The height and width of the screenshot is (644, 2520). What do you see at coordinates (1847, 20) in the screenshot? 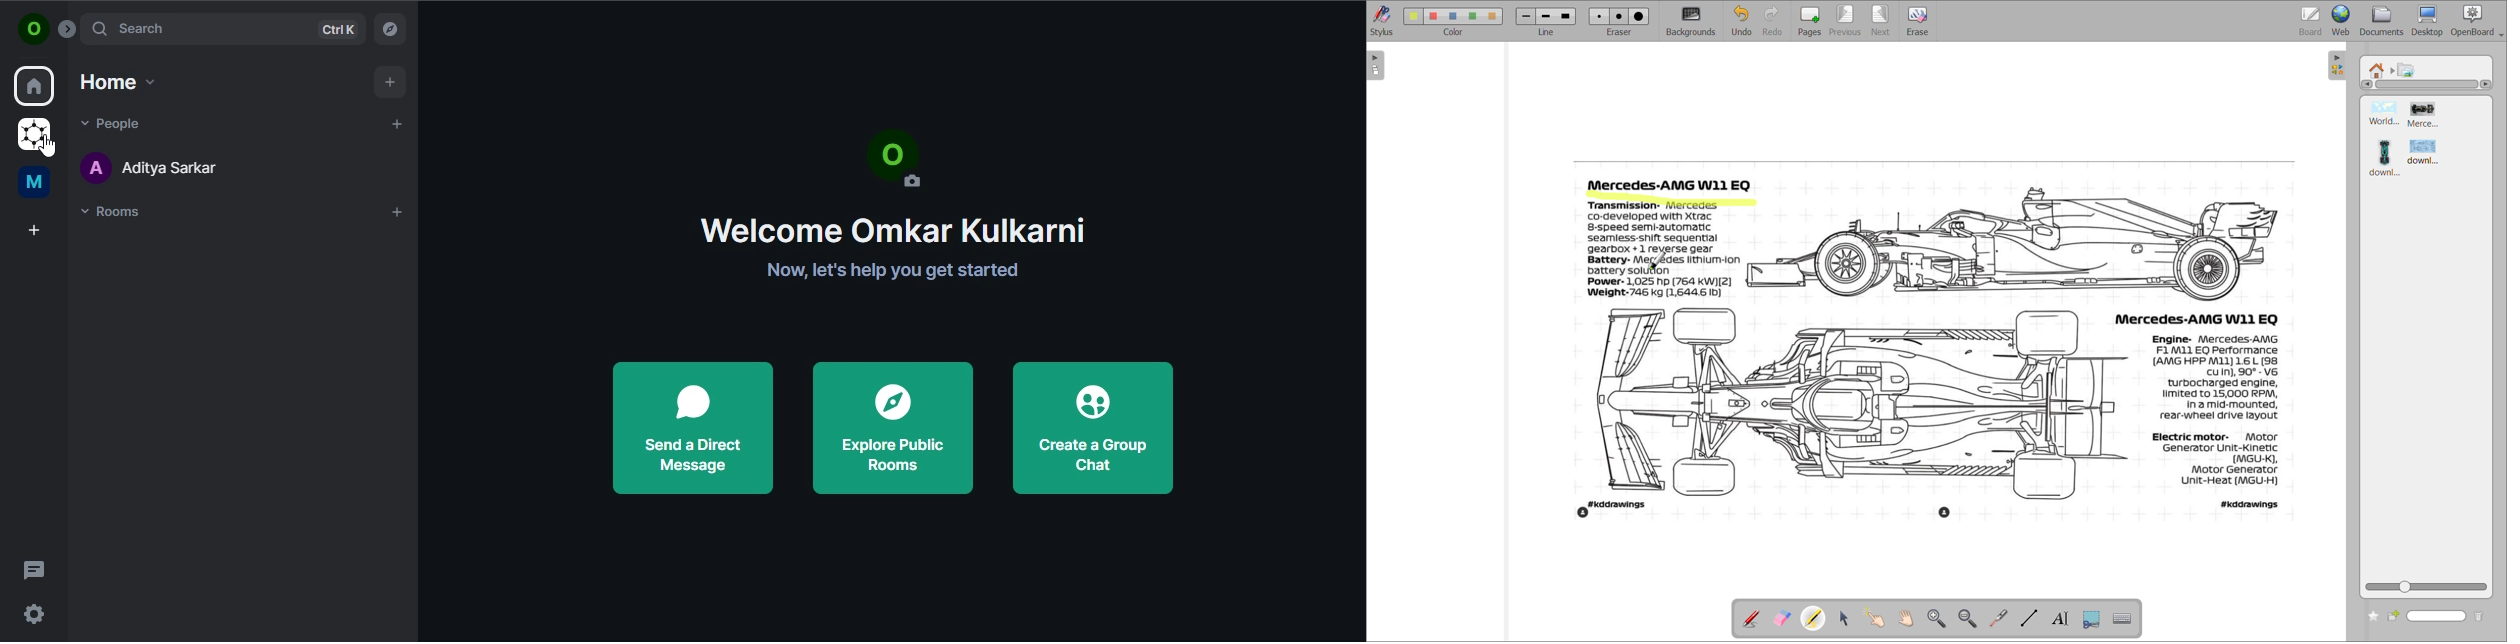
I see `previous` at bounding box center [1847, 20].